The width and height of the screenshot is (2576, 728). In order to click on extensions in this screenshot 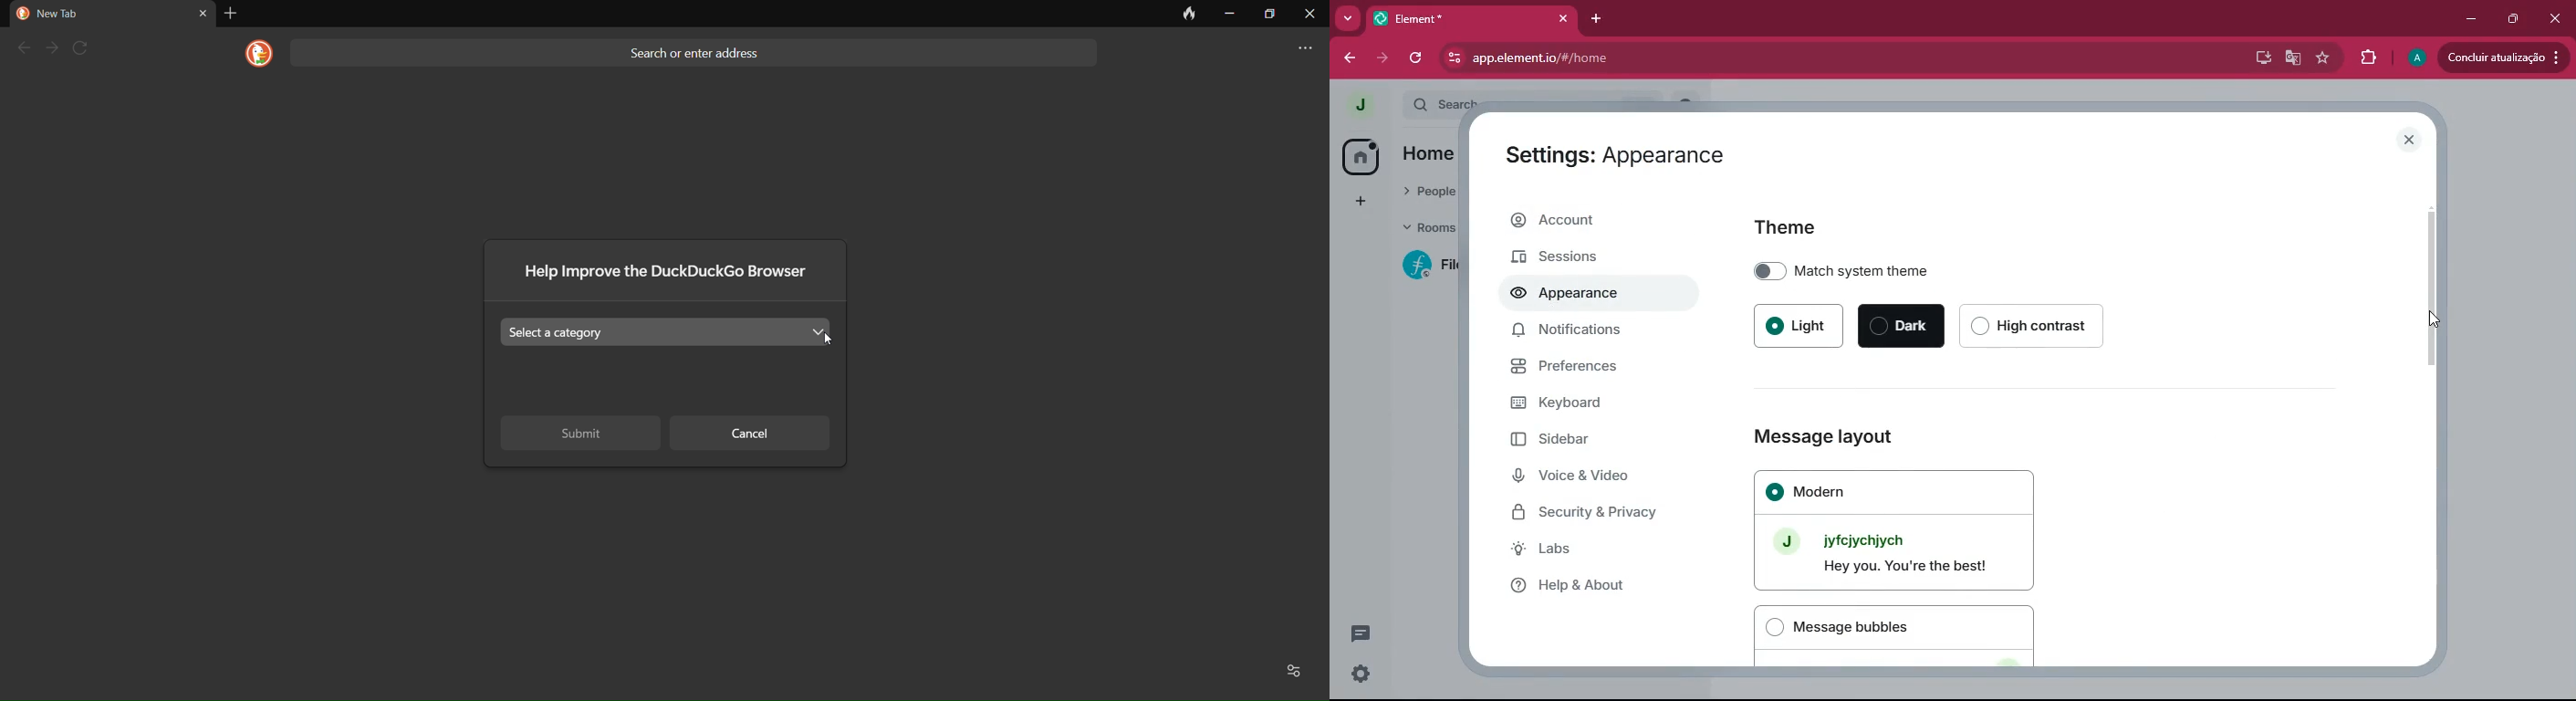, I will do `click(2369, 58)`.